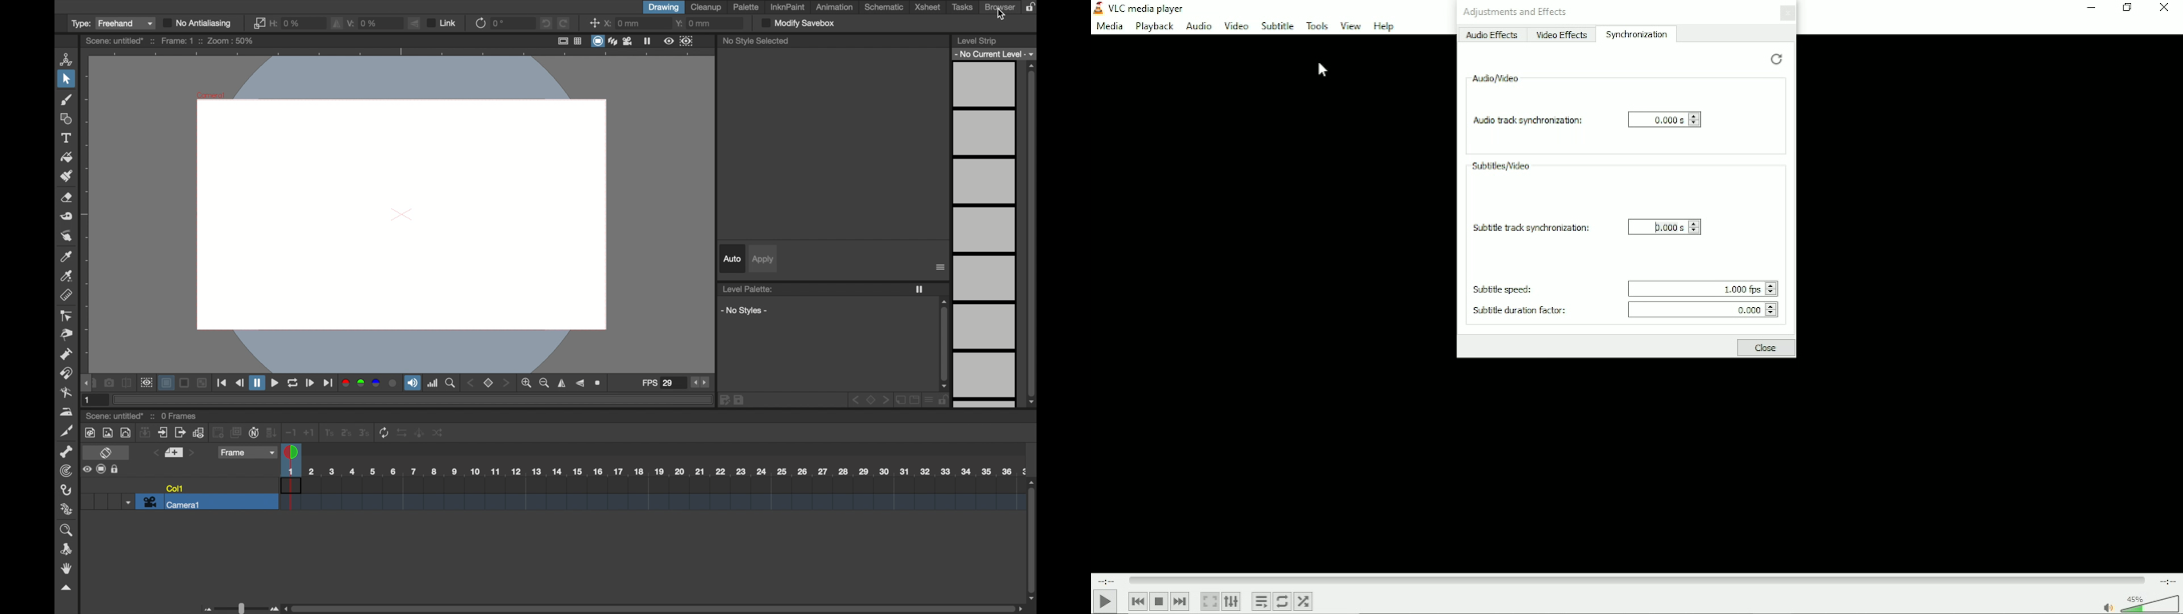  What do you see at coordinates (1637, 33) in the screenshot?
I see `Synchronization` at bounding box center [1637, 33].